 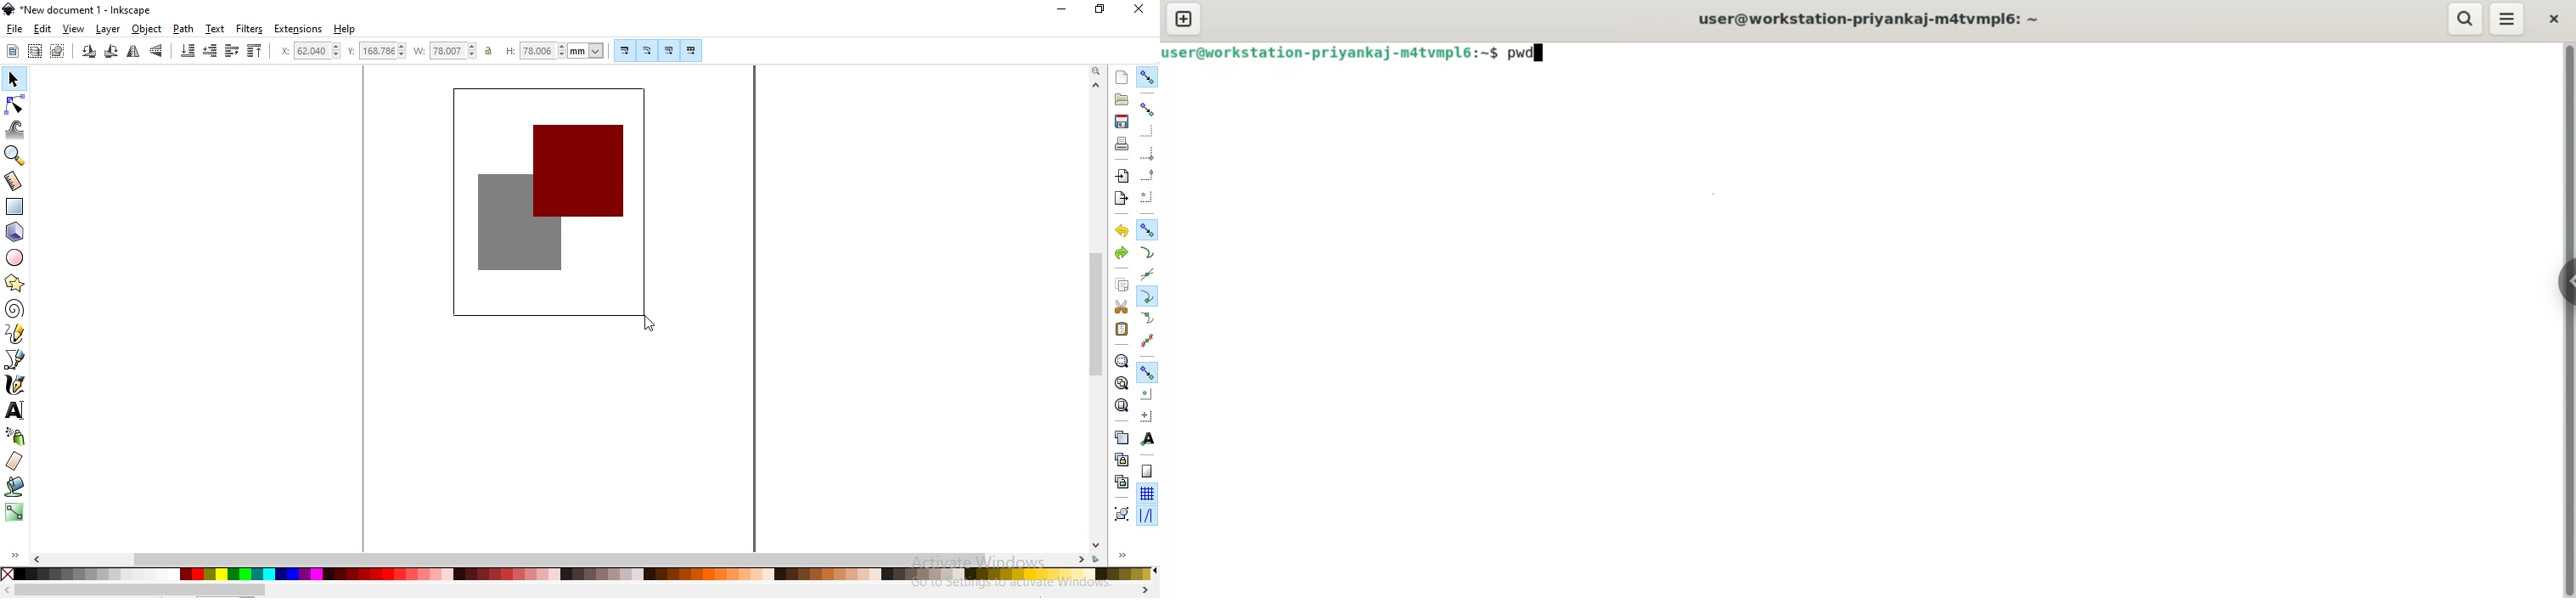 What do you see at coordinates (17, 130) in the screenshot?
I see `tweak objects by sculpting or painting` at bounding box center [17, 130].